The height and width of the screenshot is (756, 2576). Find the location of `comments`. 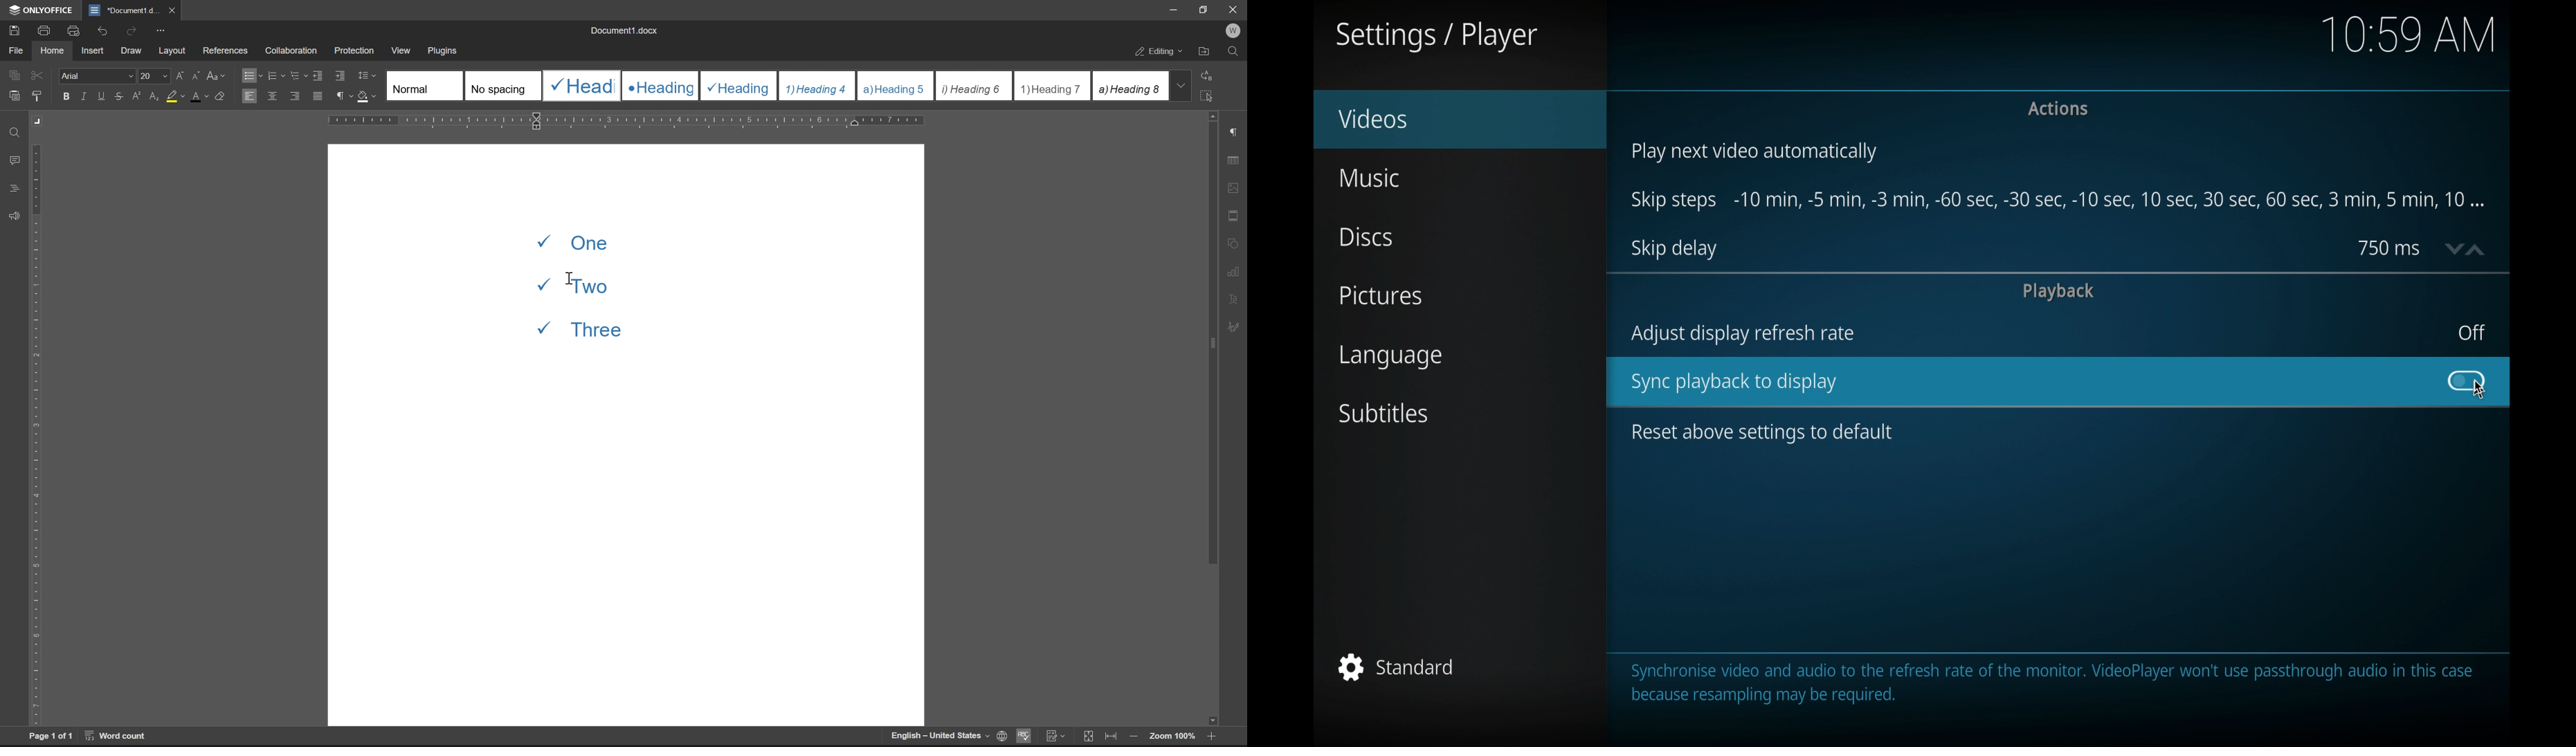

comments is located at coordinates (17, 161).